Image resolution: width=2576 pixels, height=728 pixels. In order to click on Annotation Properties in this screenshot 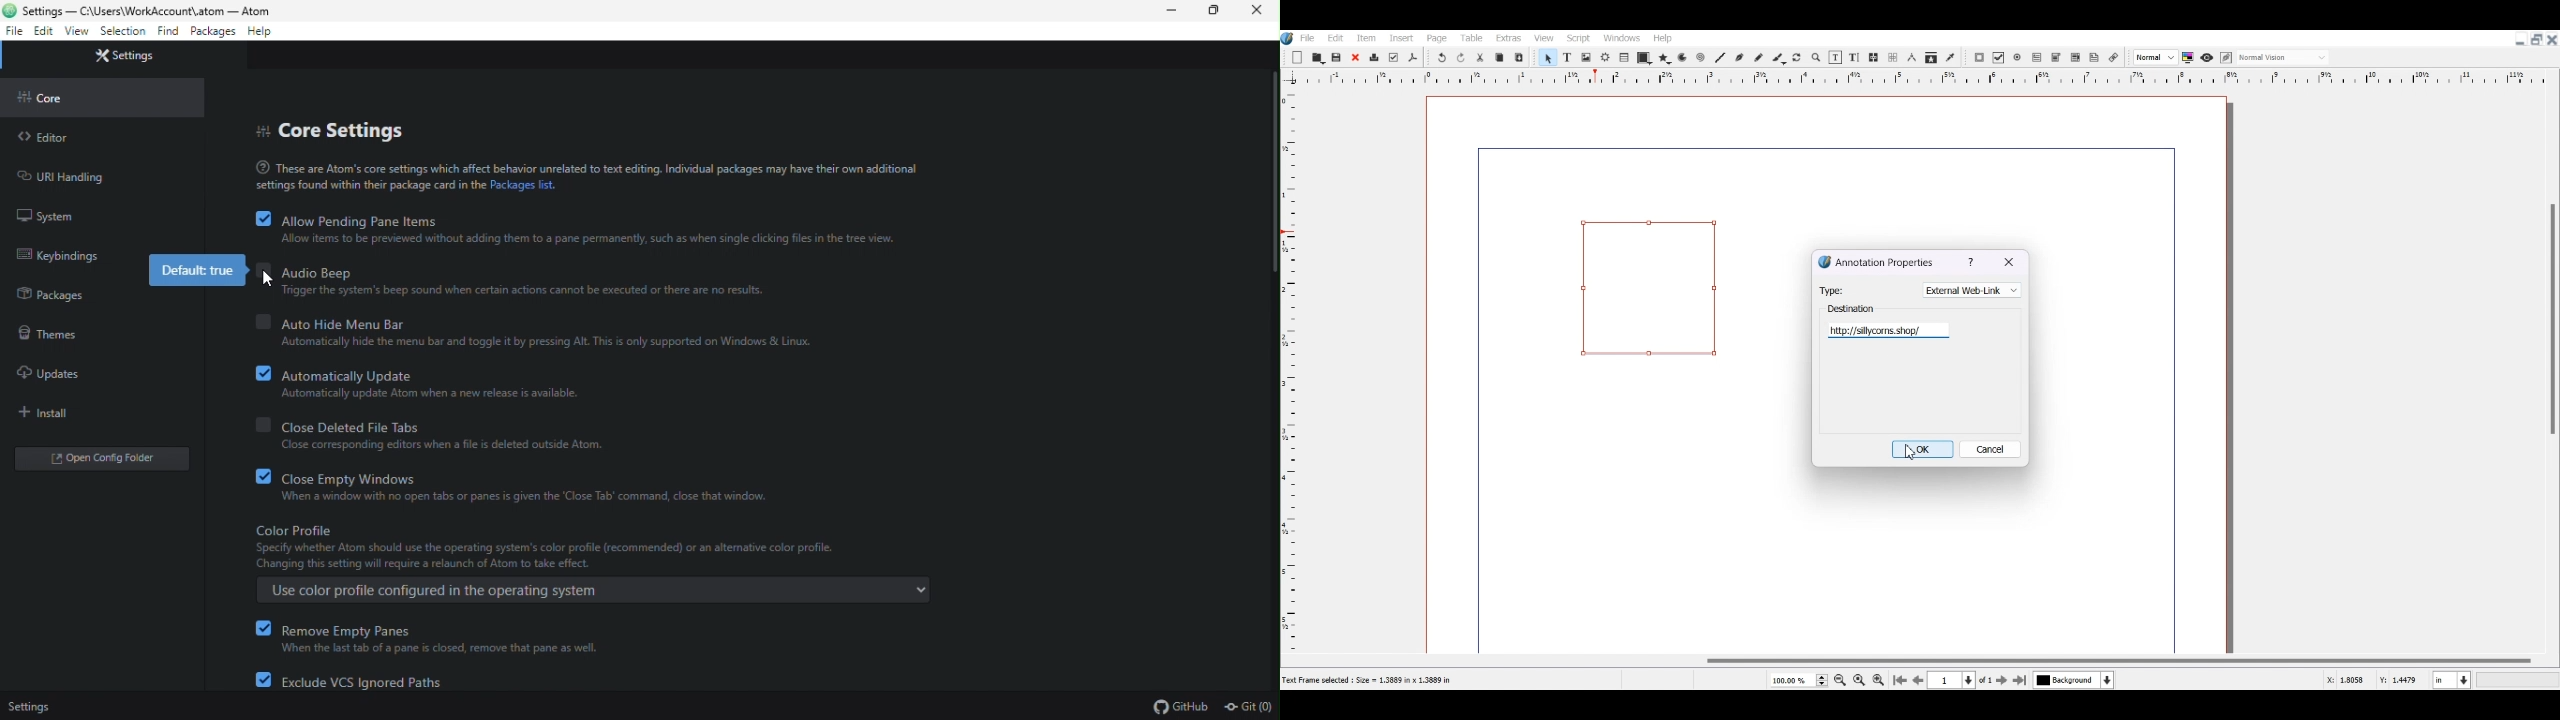, I will do `click(1876, 261)`.